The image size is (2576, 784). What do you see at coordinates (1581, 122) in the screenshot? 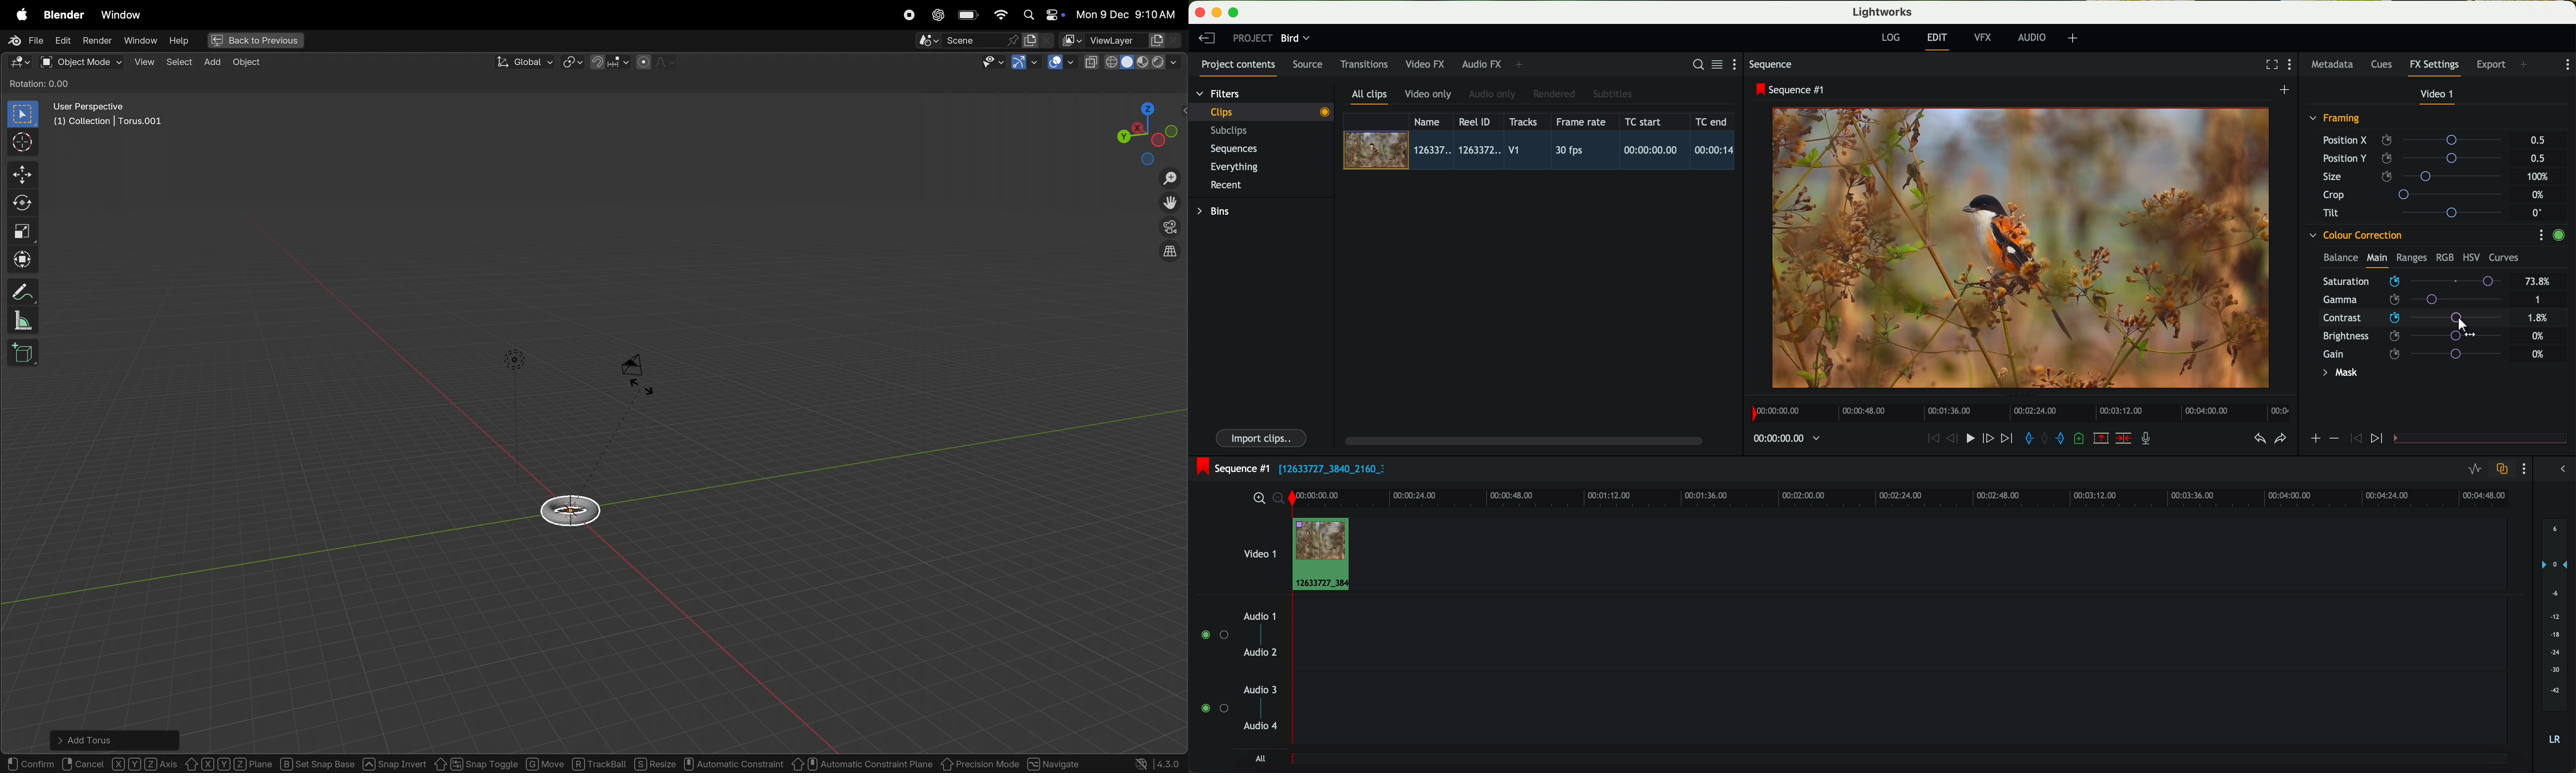
I see `frame rate` at bounding box center [1581, 122].